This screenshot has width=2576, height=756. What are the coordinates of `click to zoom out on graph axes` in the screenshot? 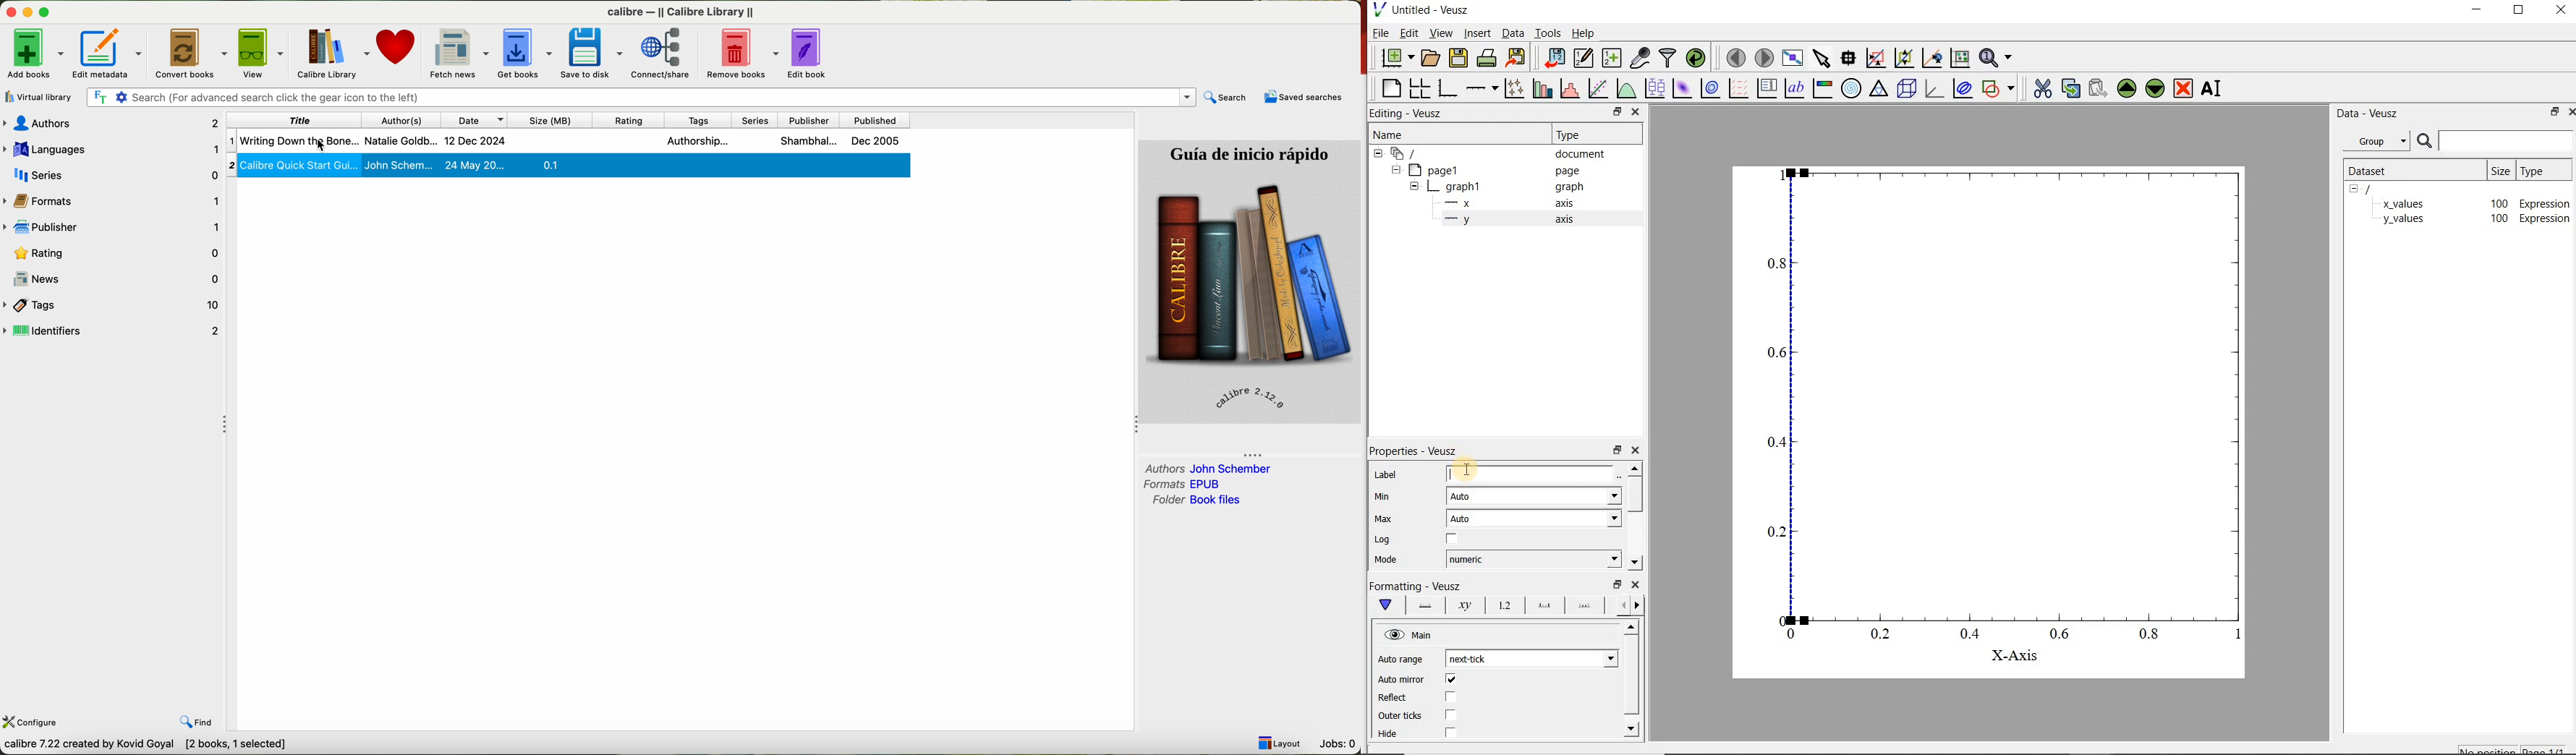 It's located at (1902, 59).